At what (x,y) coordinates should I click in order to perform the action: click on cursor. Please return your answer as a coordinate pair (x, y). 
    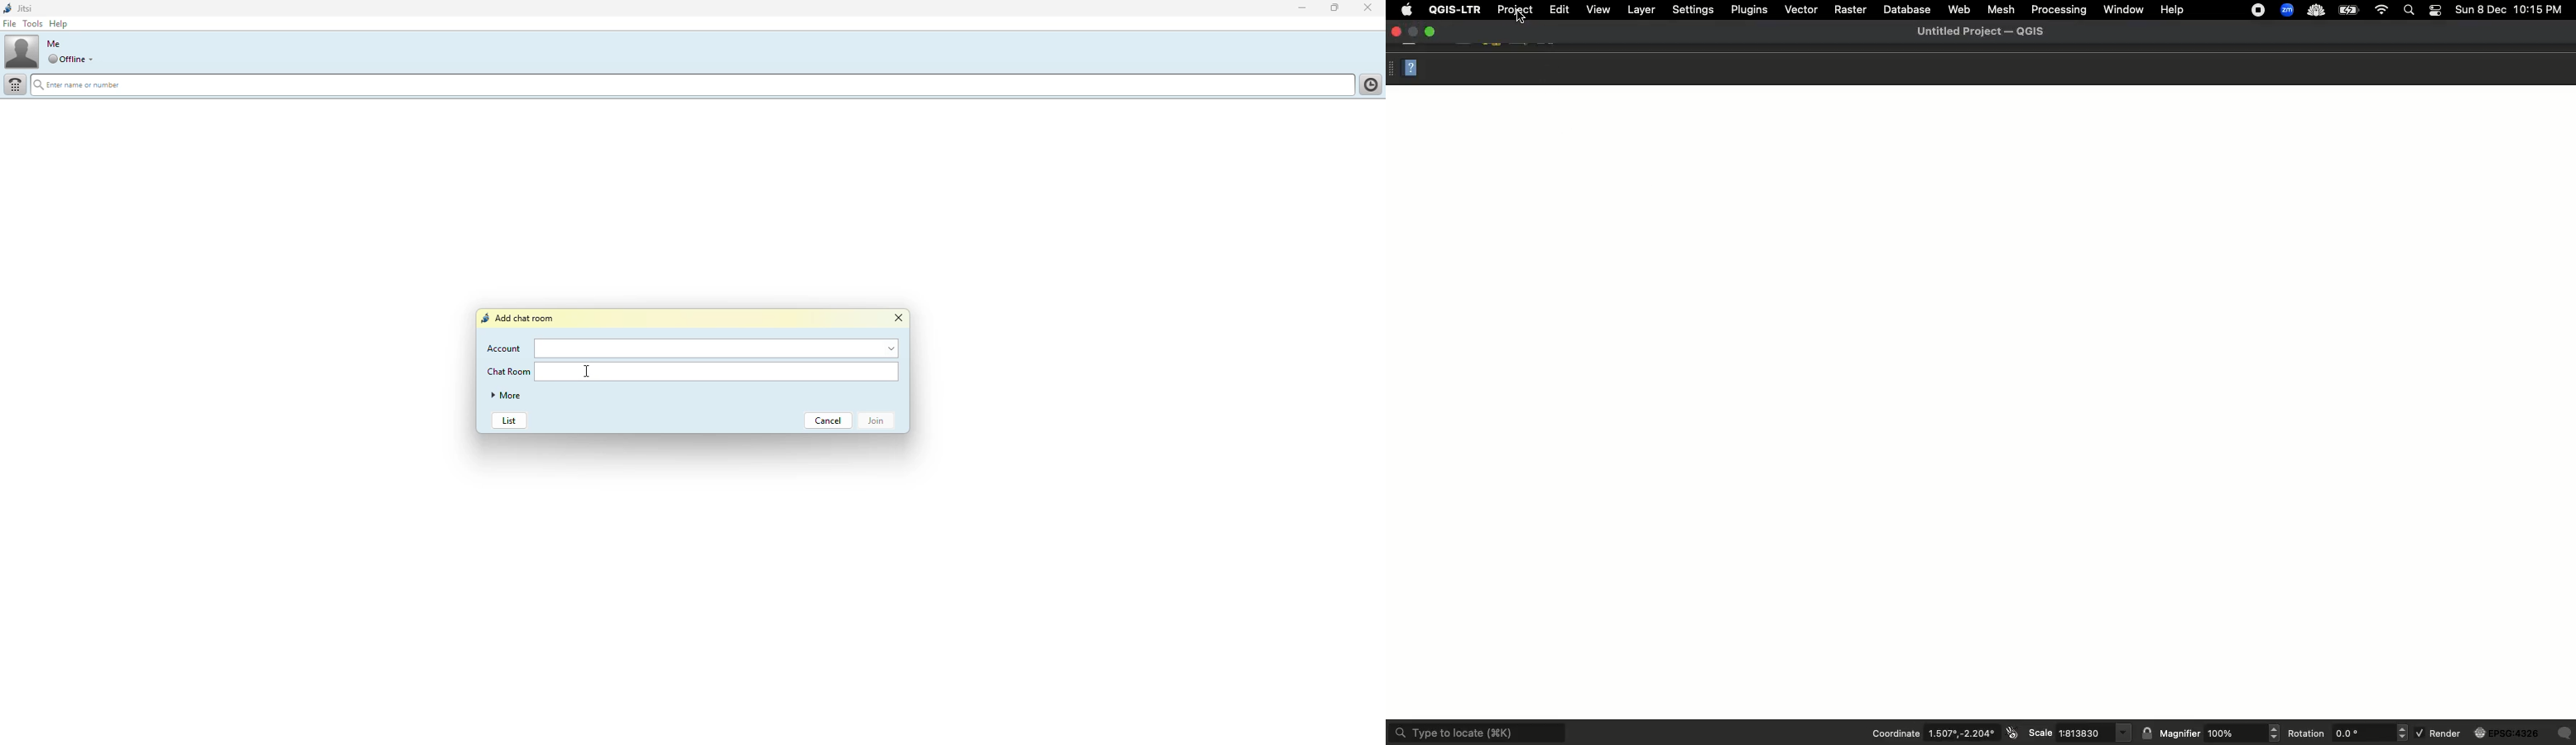
    Looking at the image, I should click on (588, 370).